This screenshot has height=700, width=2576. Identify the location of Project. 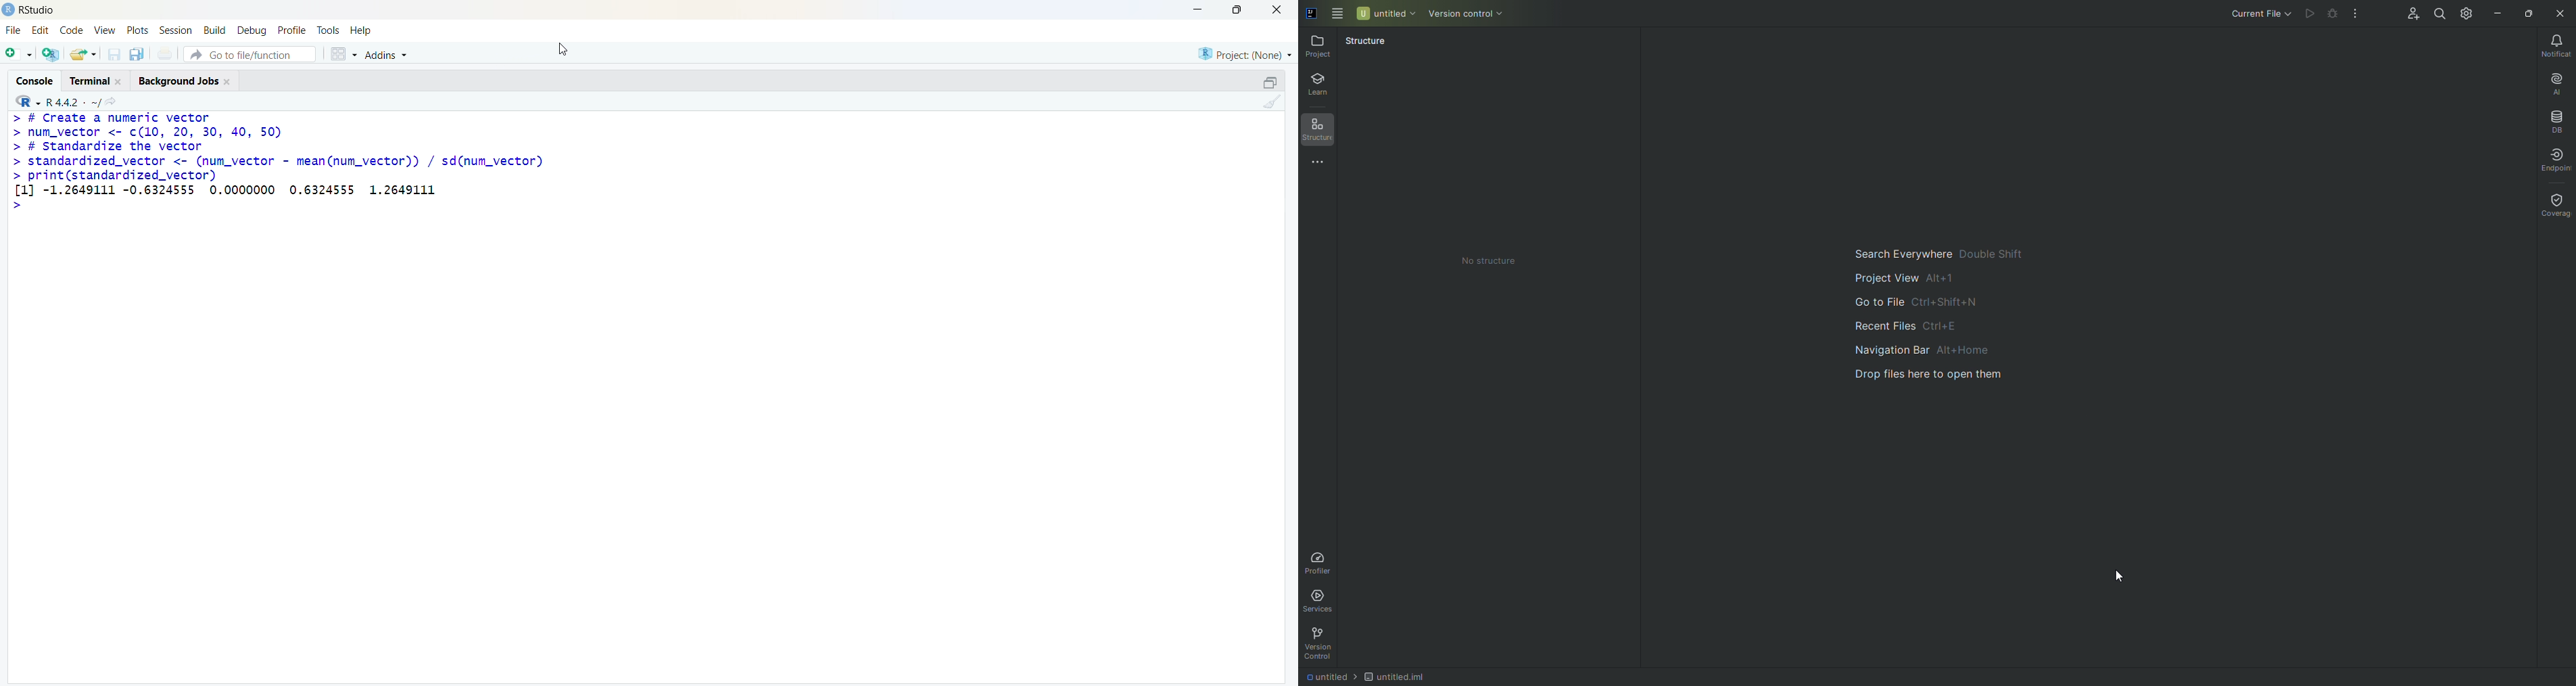
(1321, 50).